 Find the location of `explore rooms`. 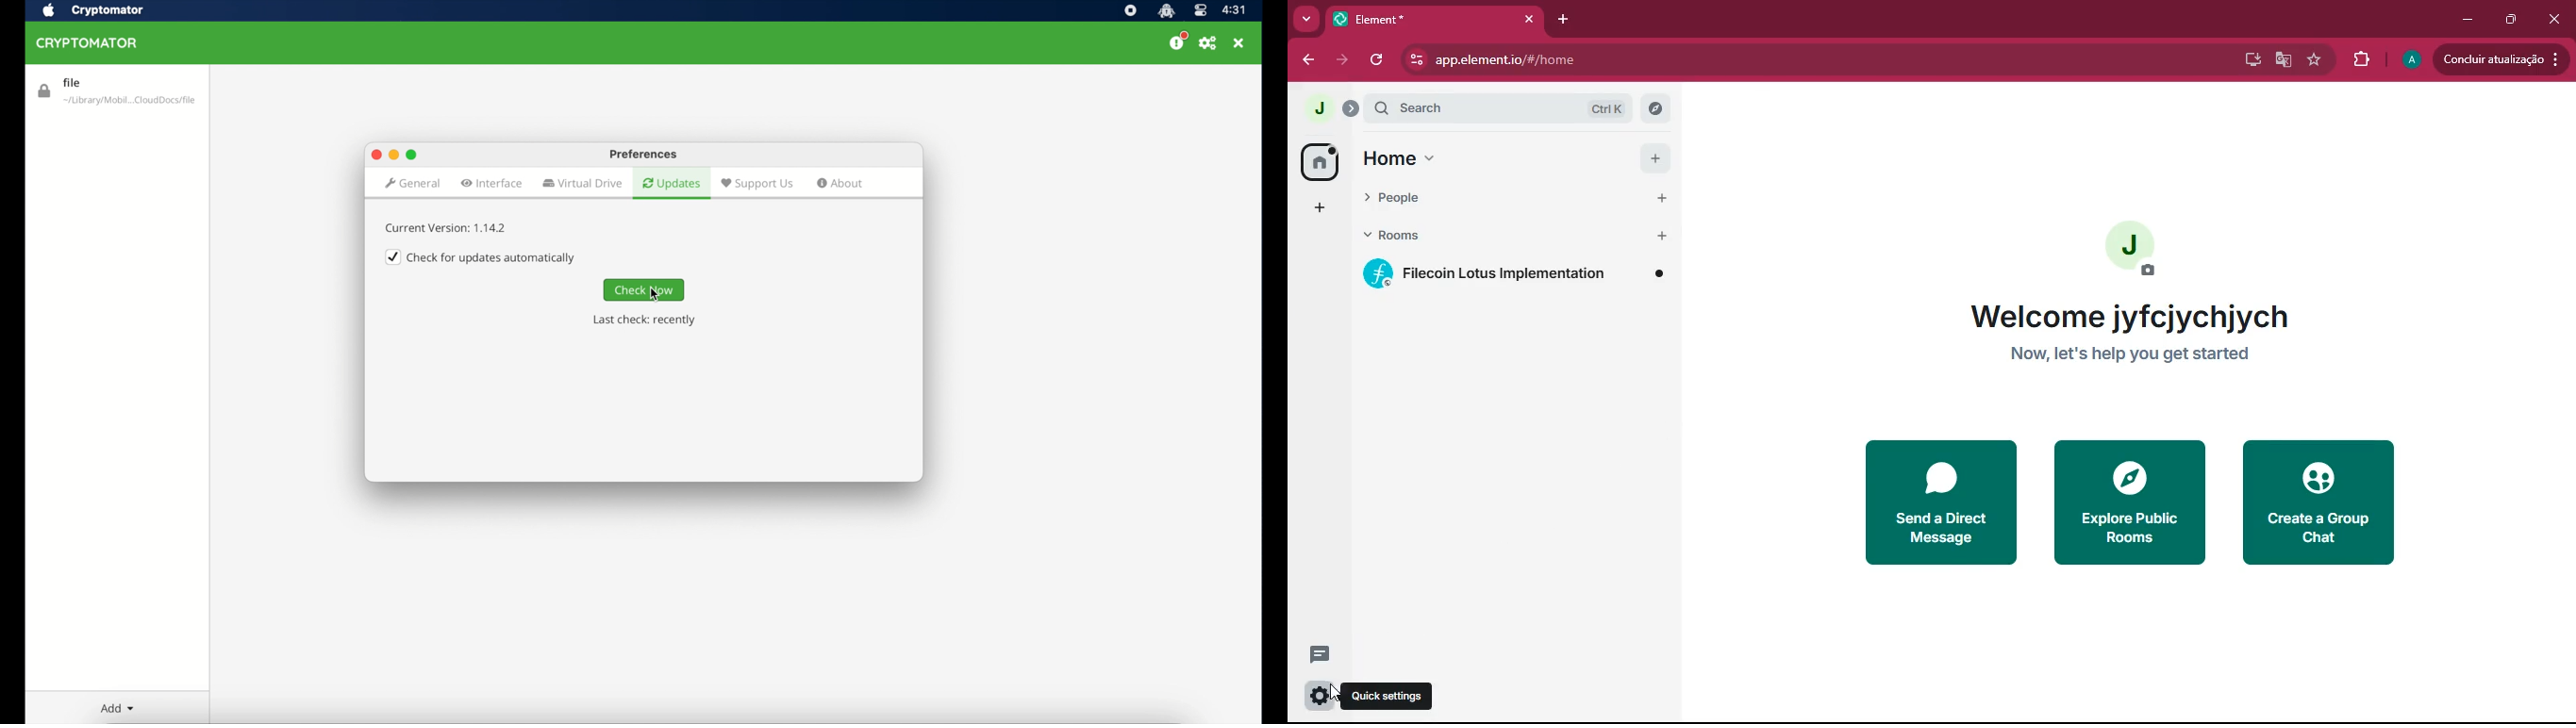

explore rooms is located at coordinates (1655, 108).